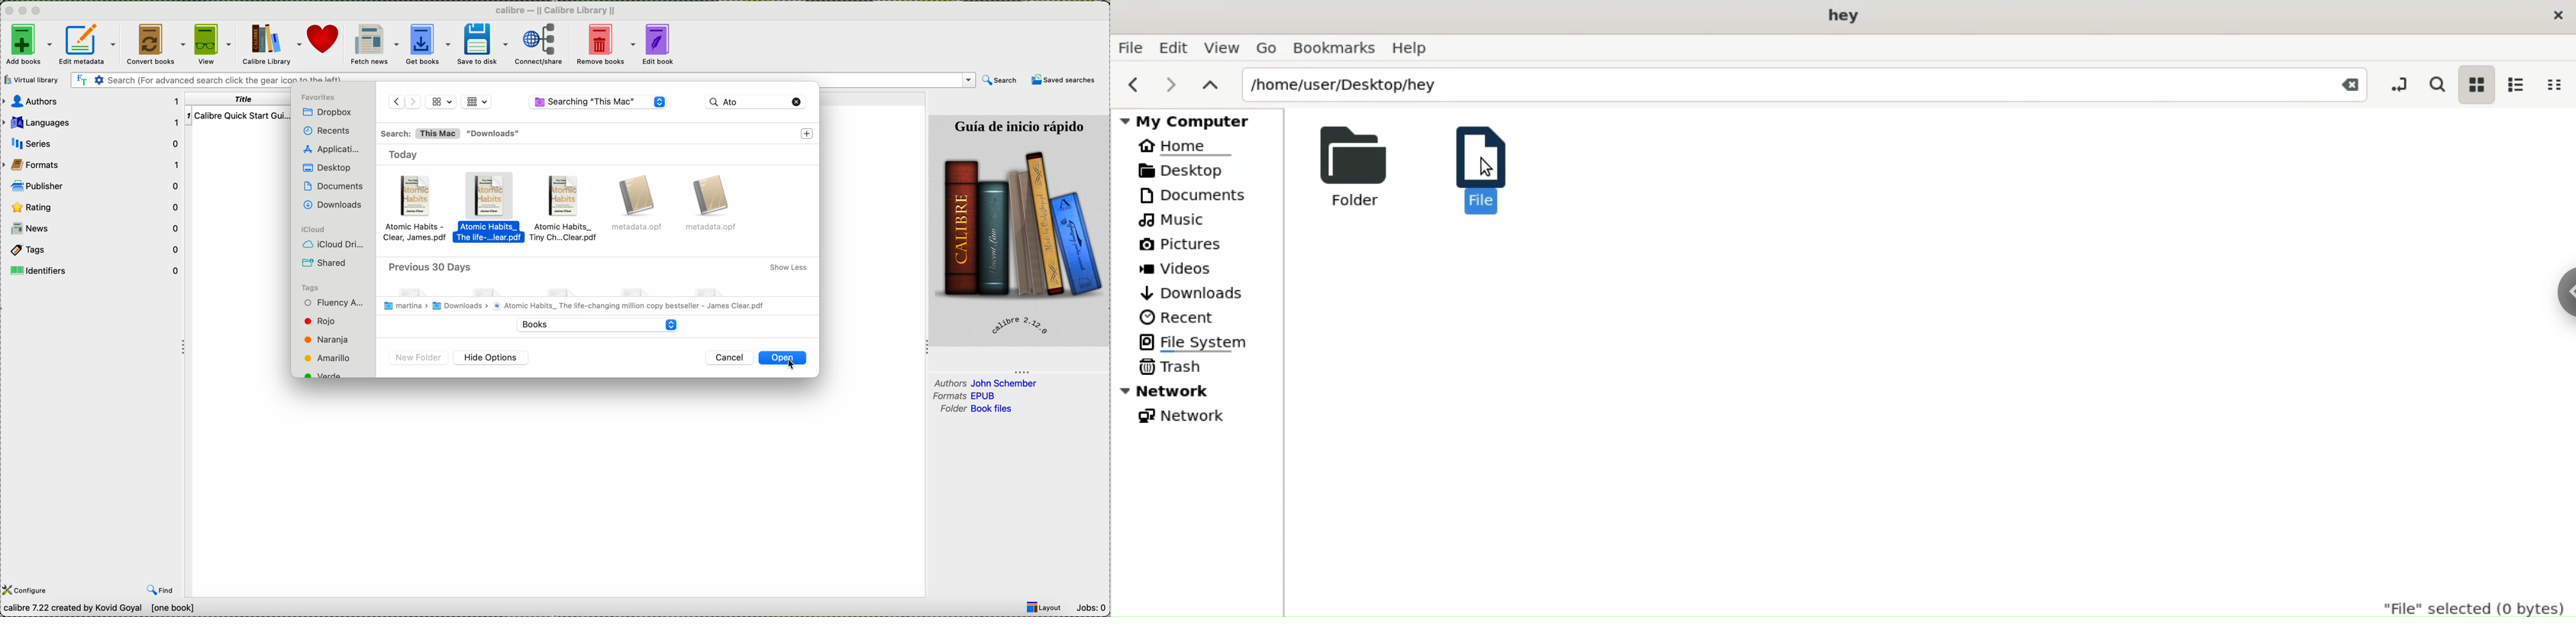  What do you see at coordinates (271, 45) in the screenshot?
I see `Calibre library` at bounding box center [271, 45].